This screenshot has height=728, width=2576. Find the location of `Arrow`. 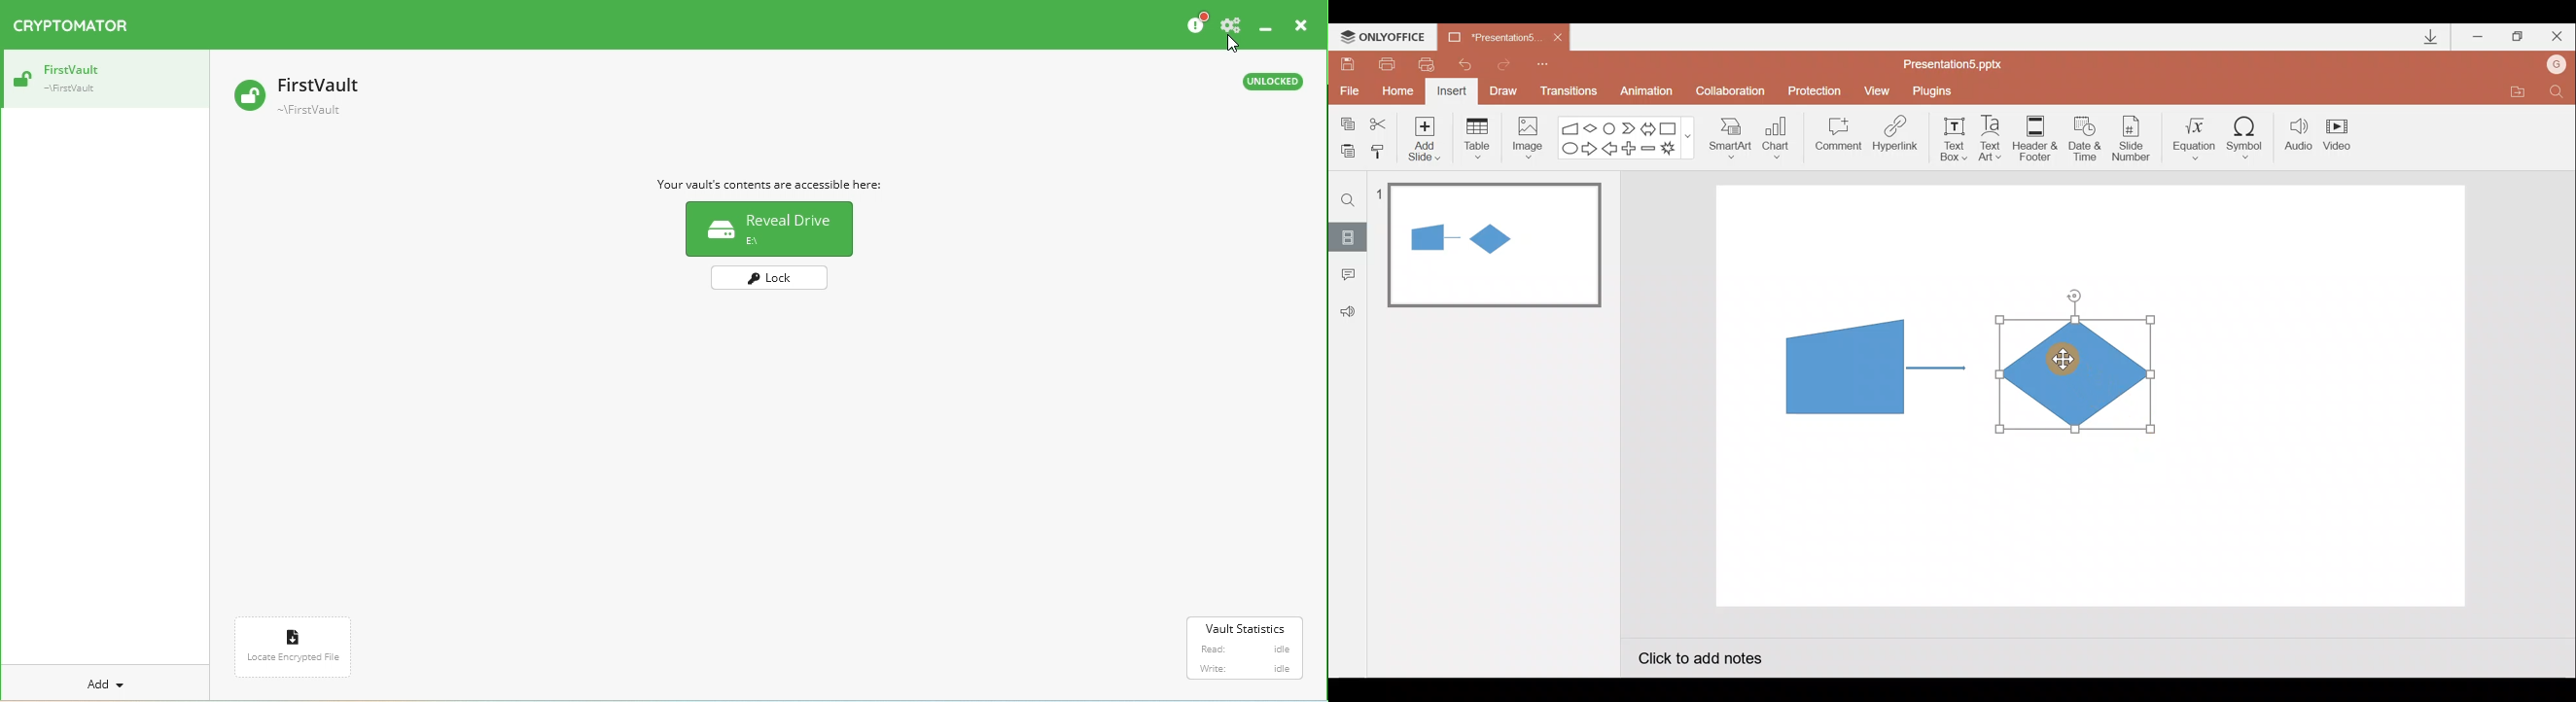

Arrow is located at coordinates (1936, 368).